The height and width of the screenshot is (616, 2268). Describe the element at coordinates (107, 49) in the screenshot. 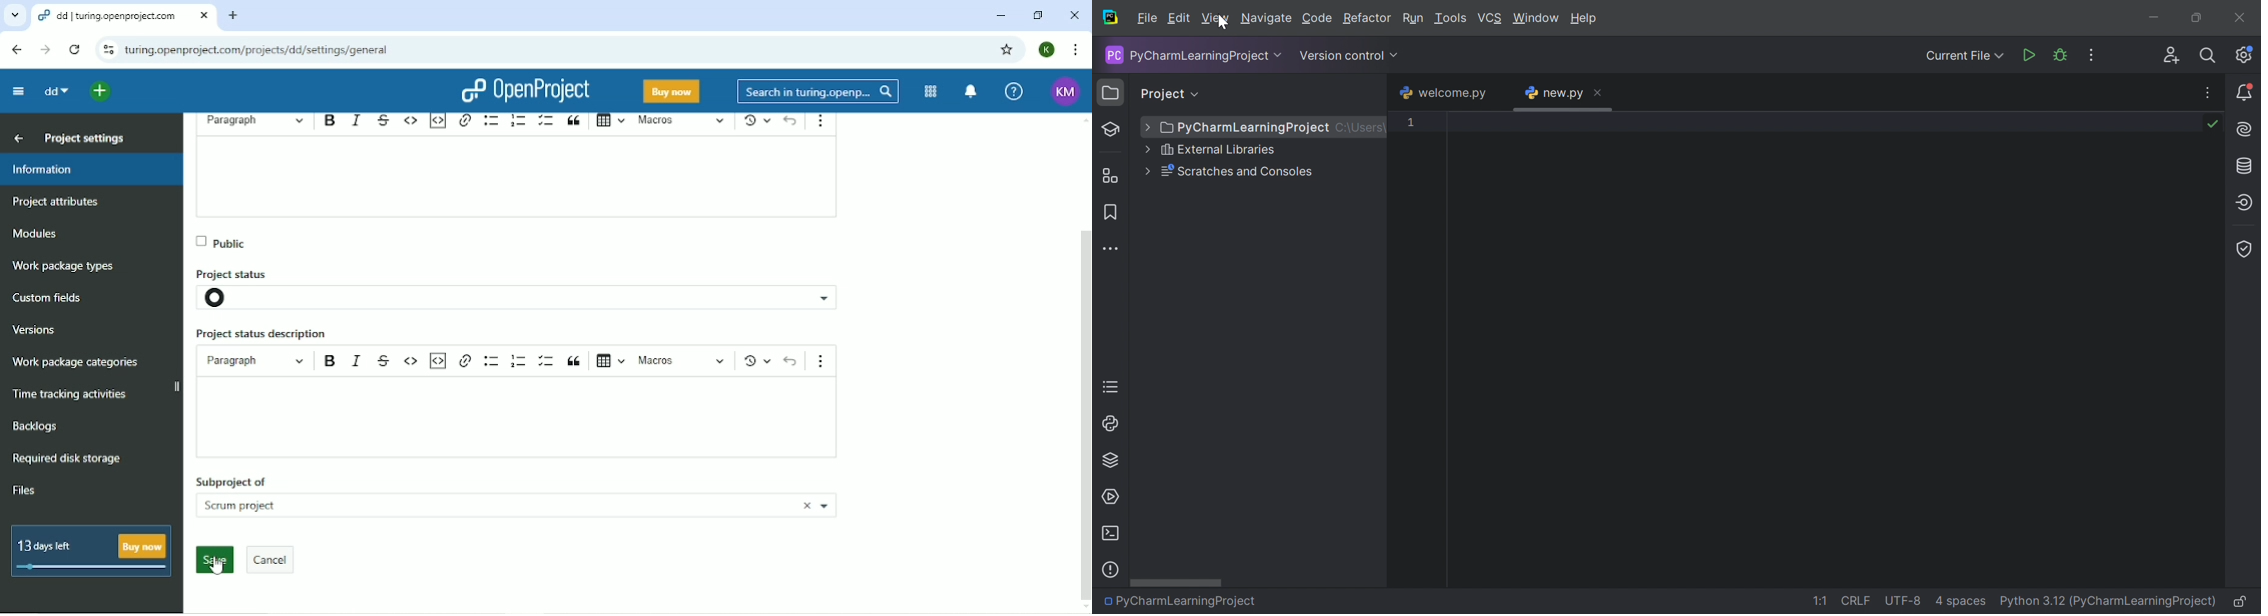

I see `View site information` at that location.